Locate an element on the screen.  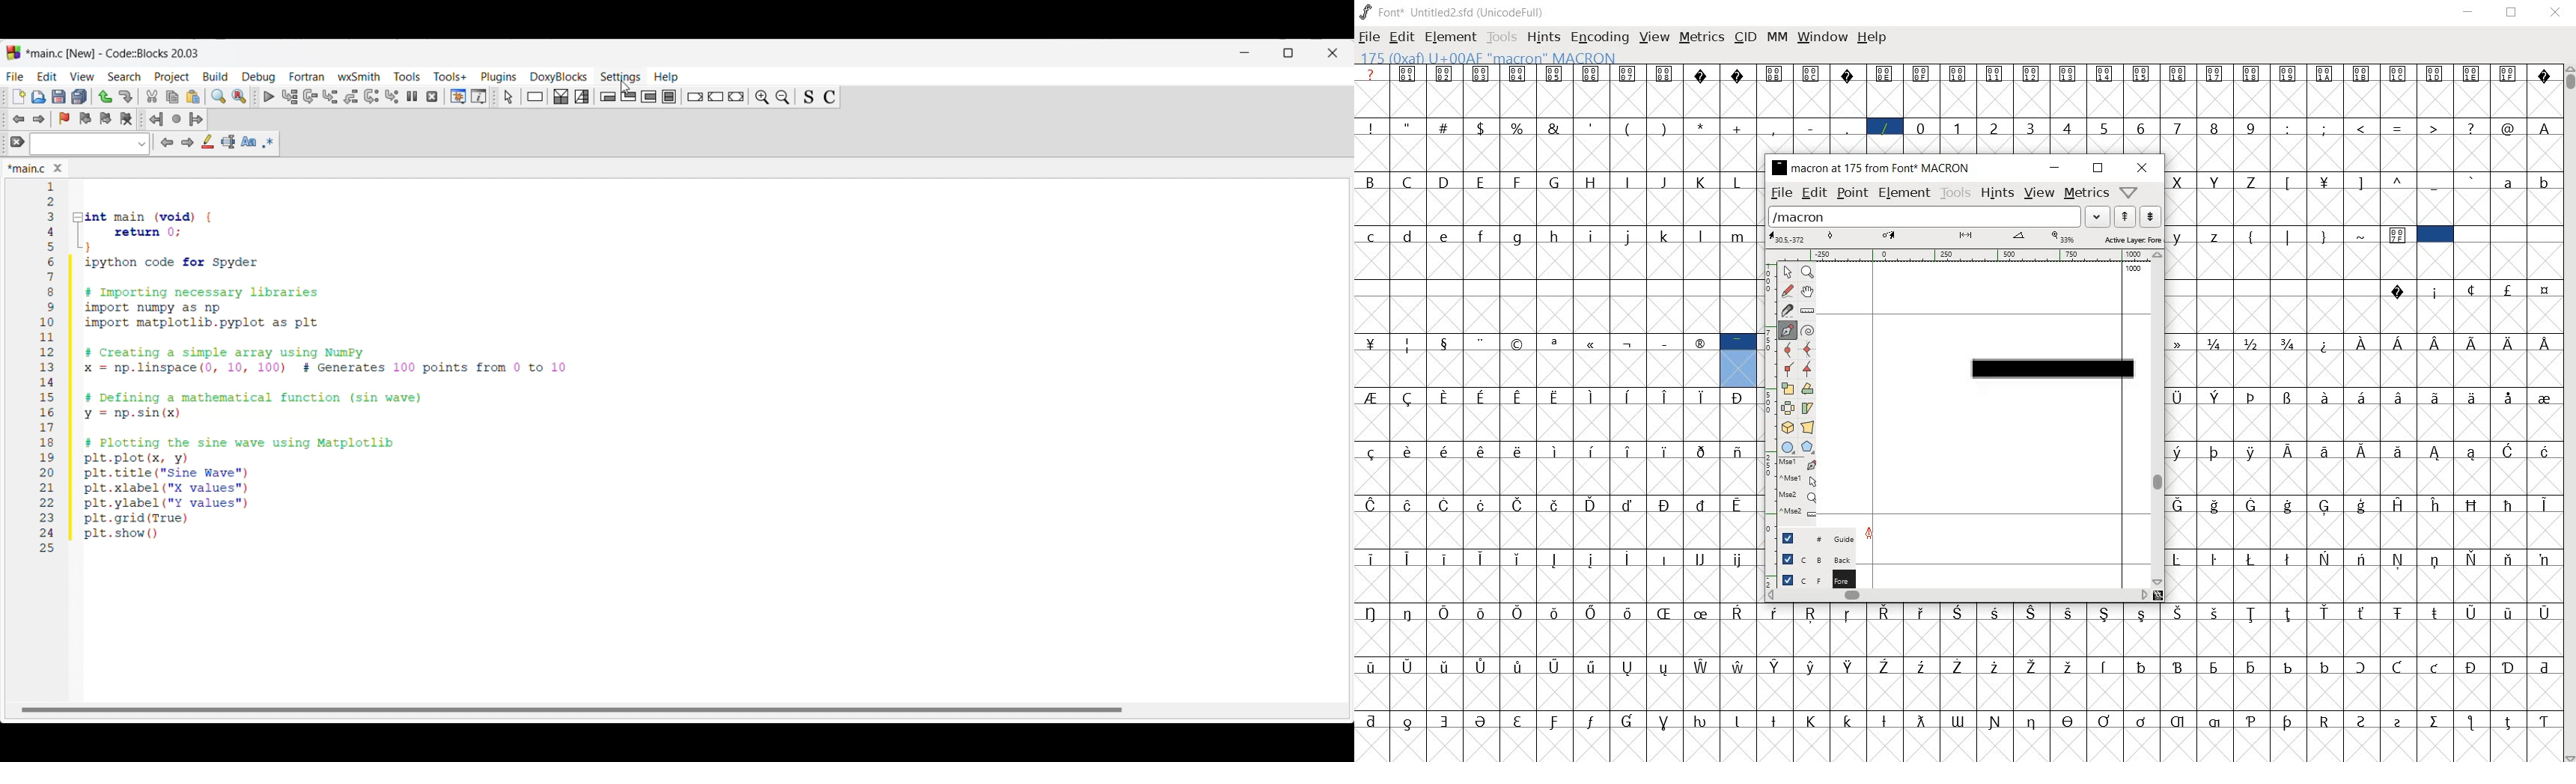
Cut is located at coordinates (152, 96).